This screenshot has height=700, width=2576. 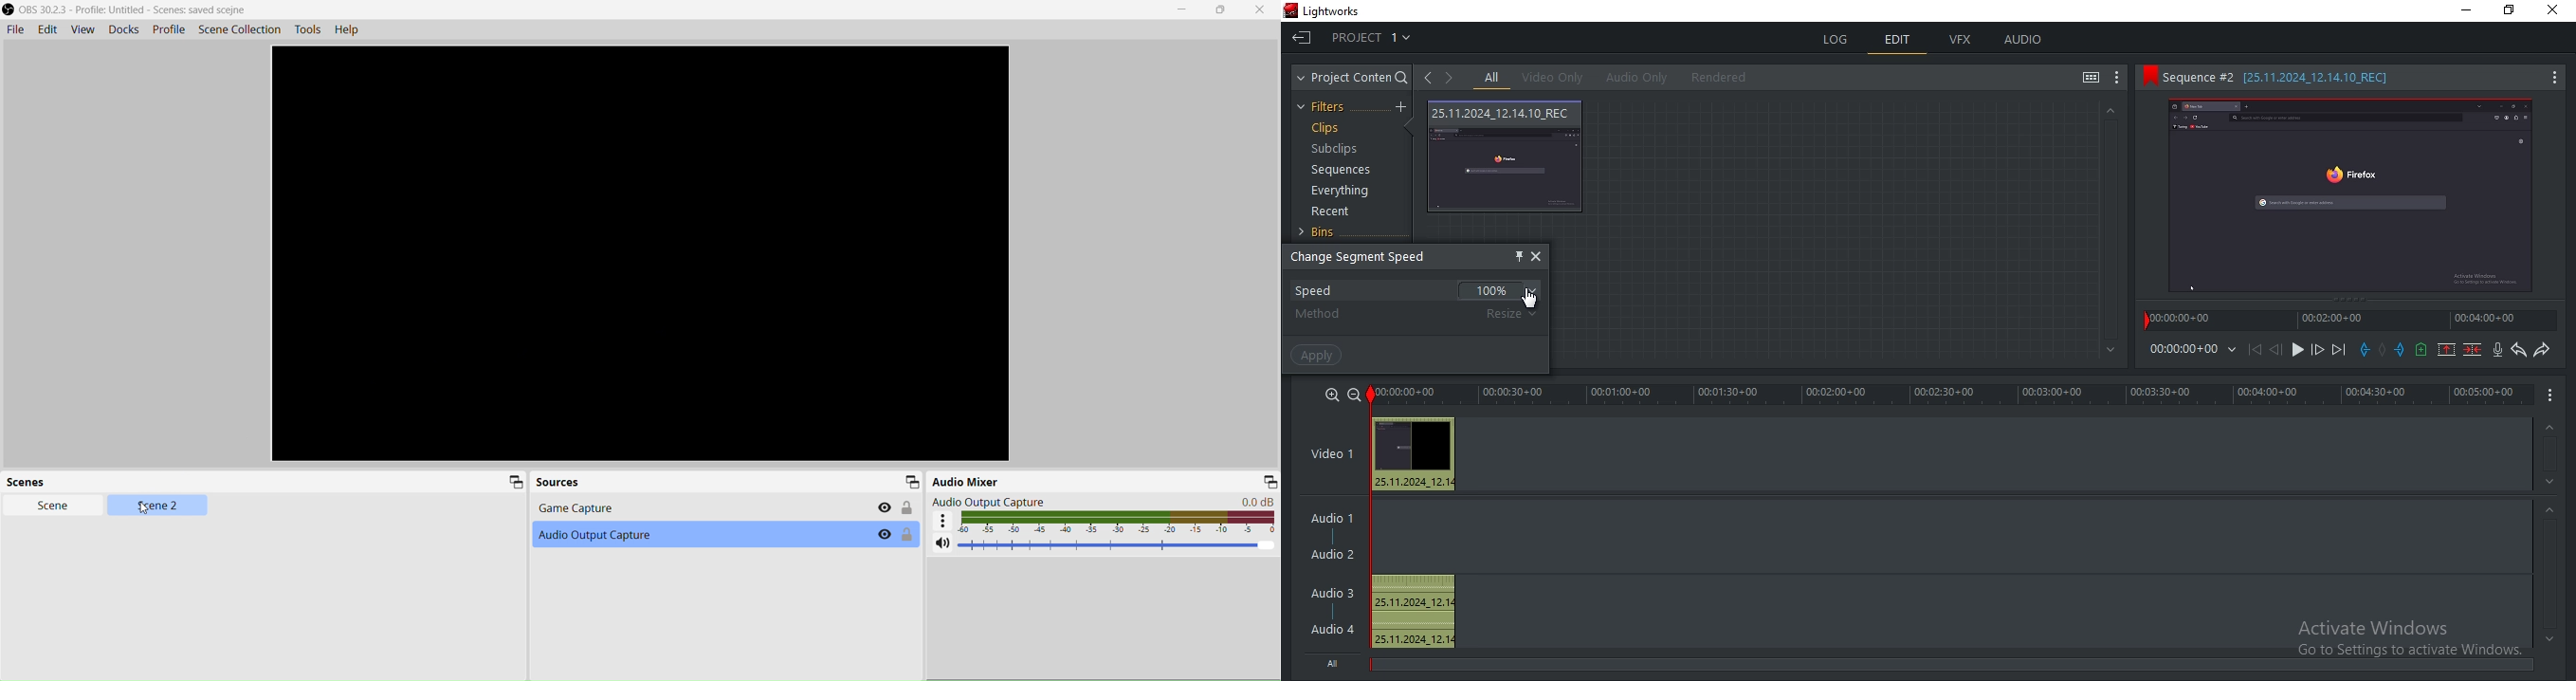 What do you see at coordinates (1403, 107) in the screenshot?
I see `add` at bounding box center [1403, 107].